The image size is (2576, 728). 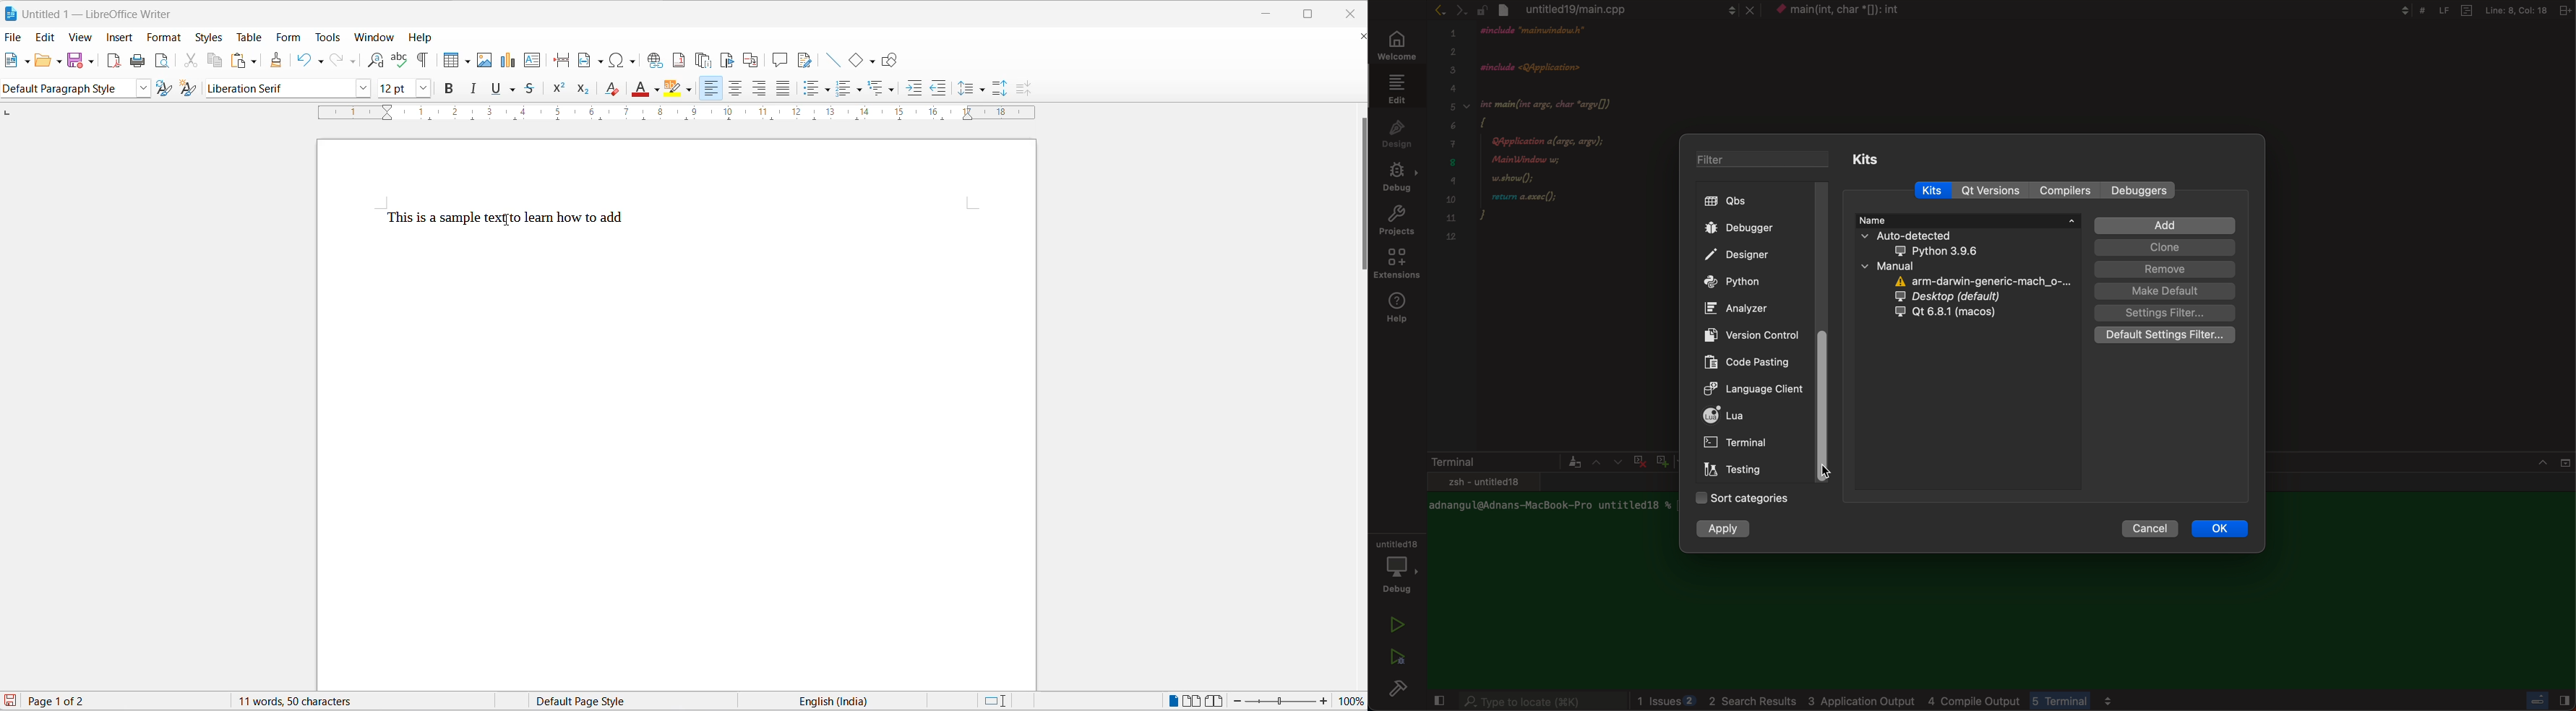 I want to click on run, so click(x=1398, y=625).